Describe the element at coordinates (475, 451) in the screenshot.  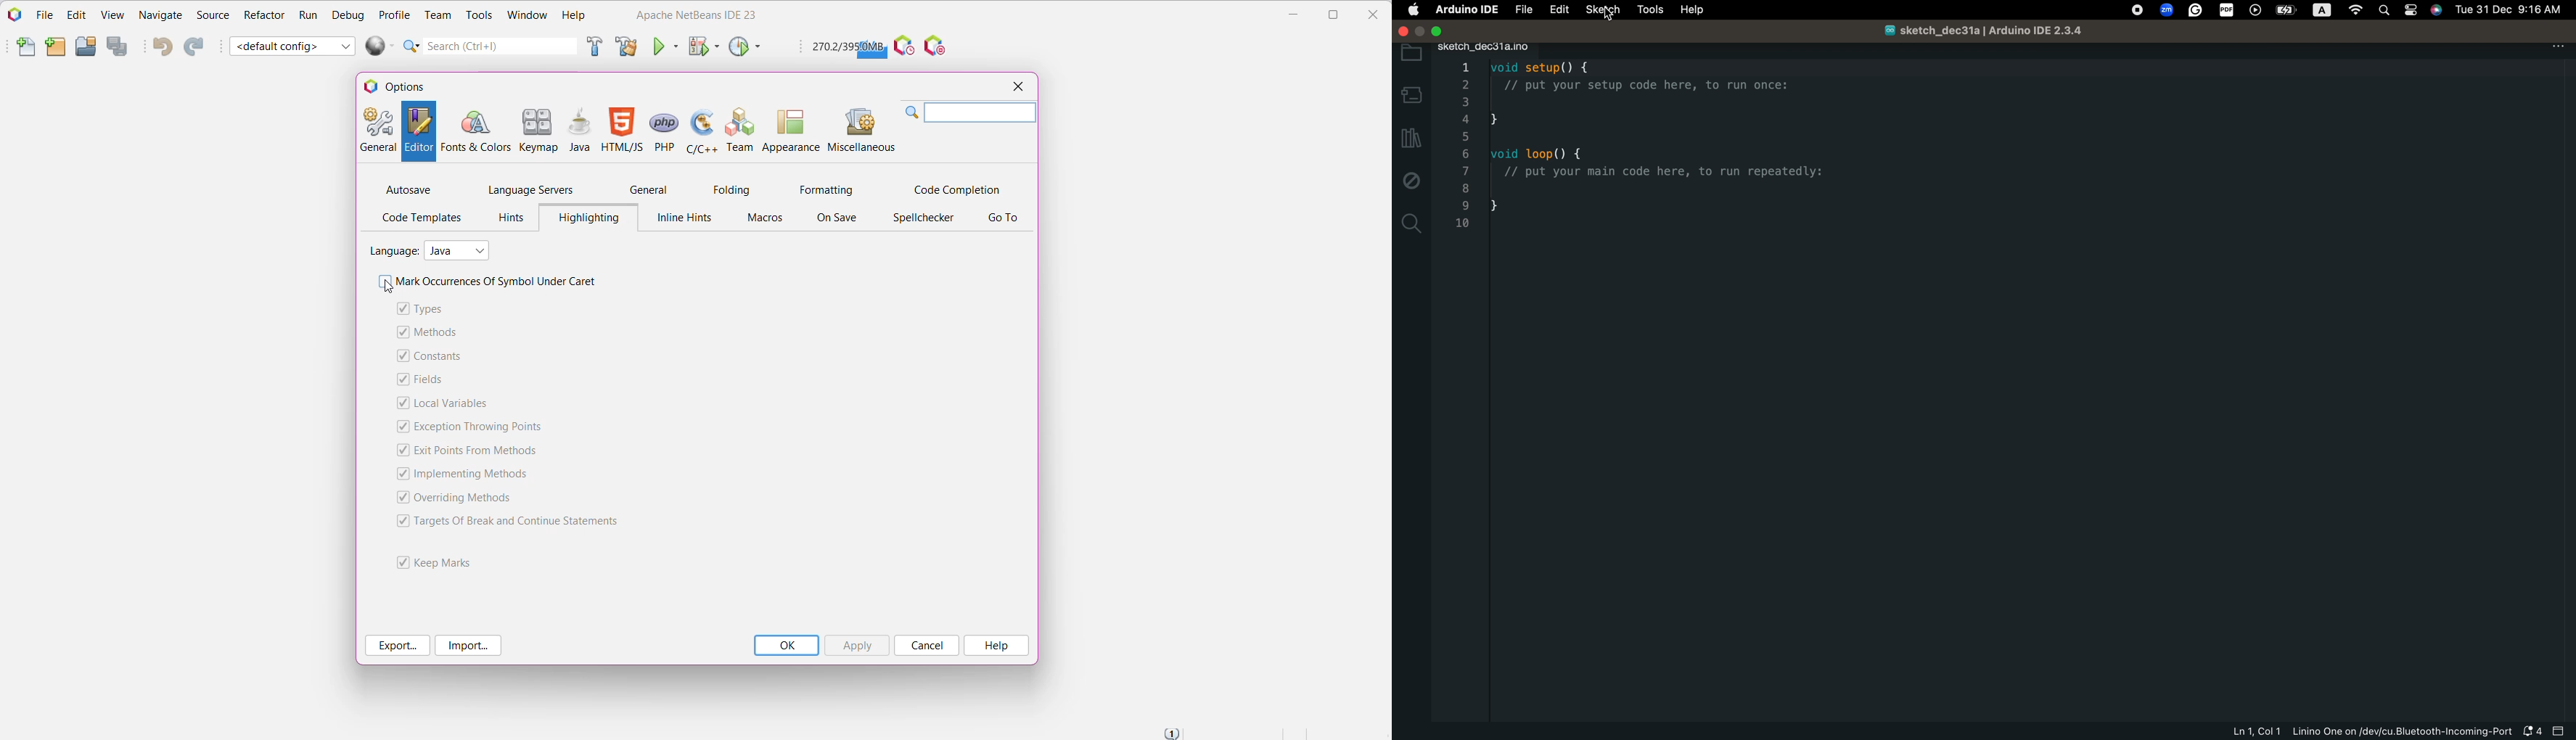
I see `Exit Points From Methods - click to enable` at that location.